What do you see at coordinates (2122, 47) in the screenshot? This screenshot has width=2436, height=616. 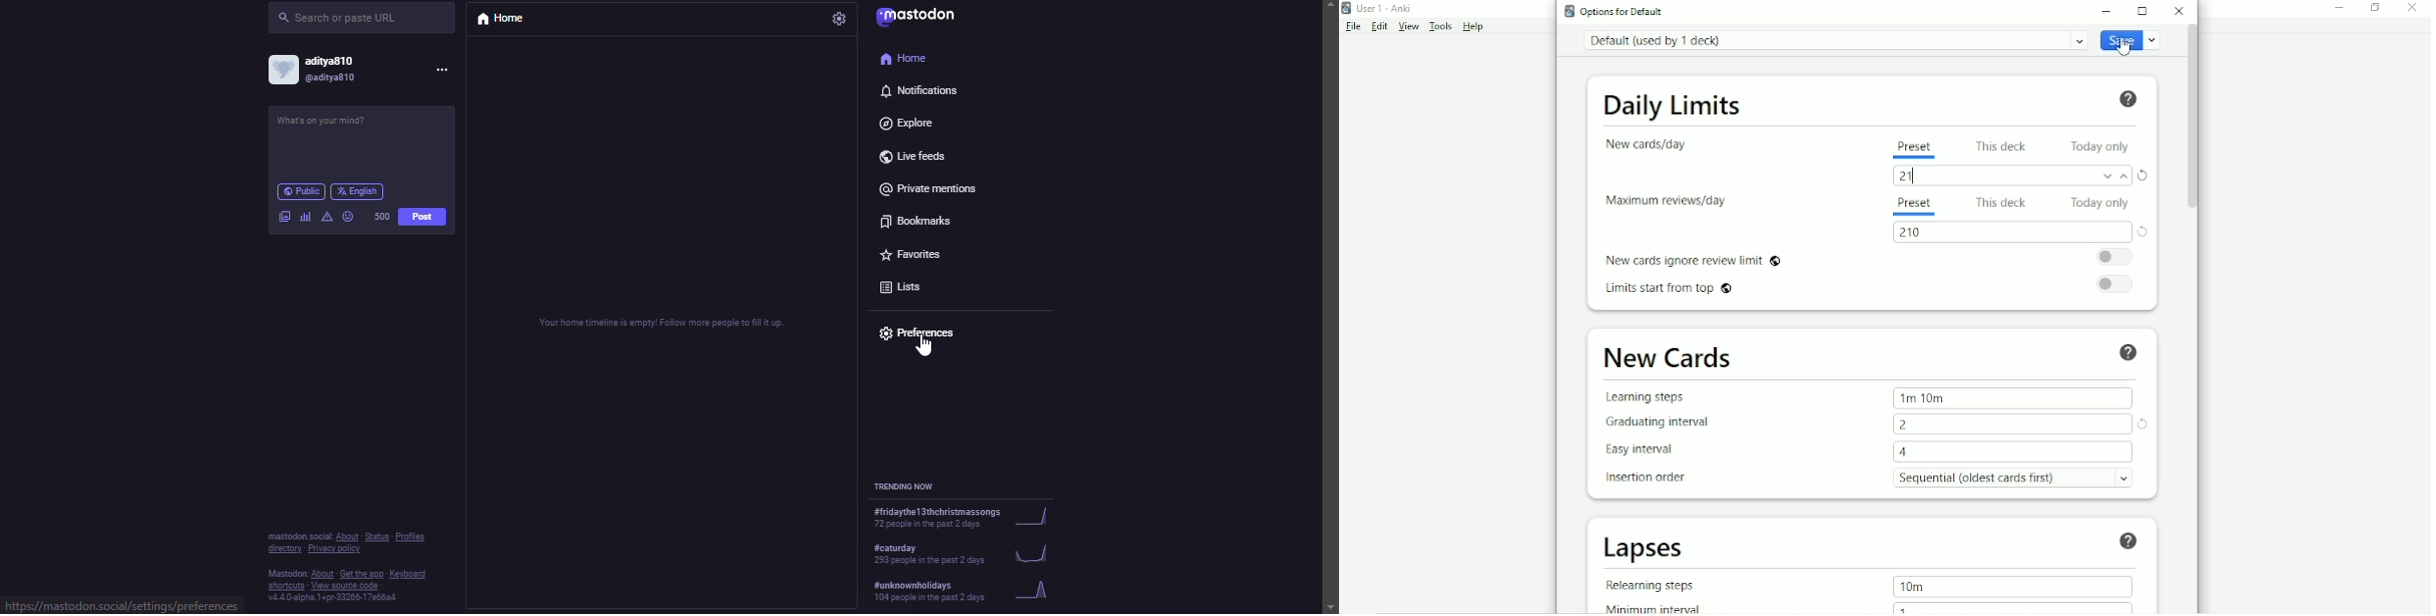 I see `Cursor` at bounding box center [2122, 47].